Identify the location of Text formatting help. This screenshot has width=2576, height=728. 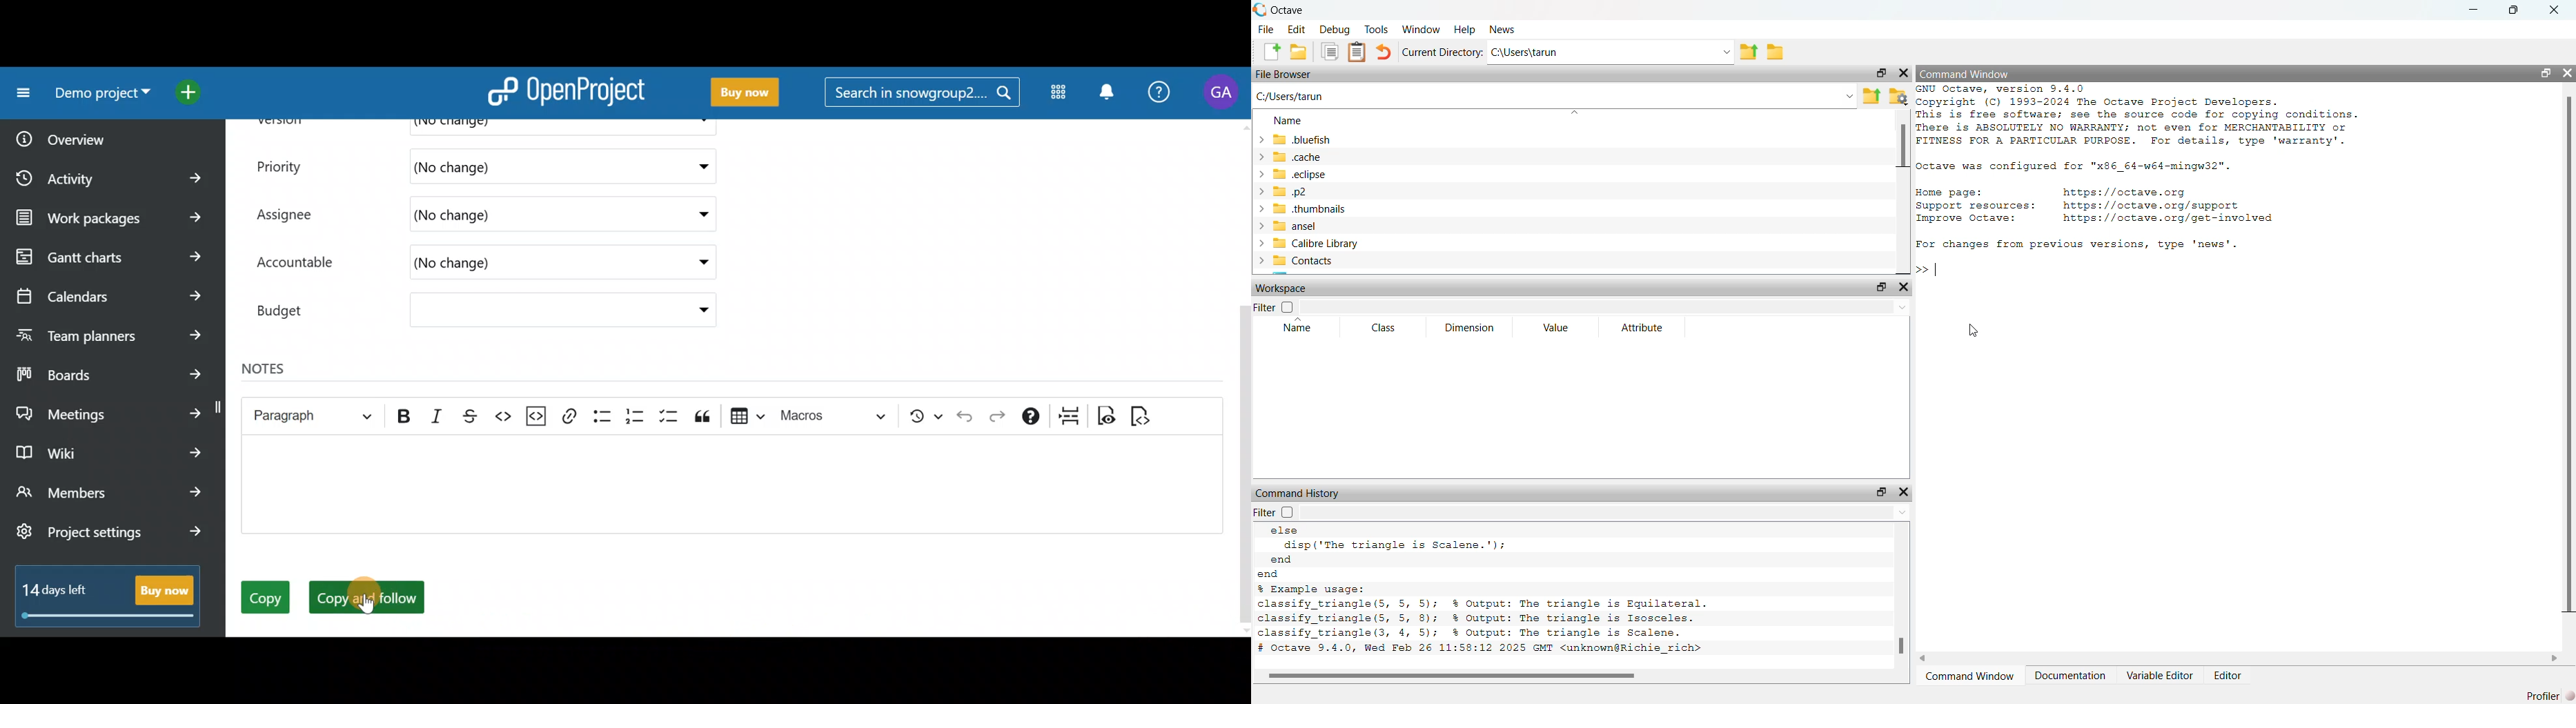
(1032, 420).